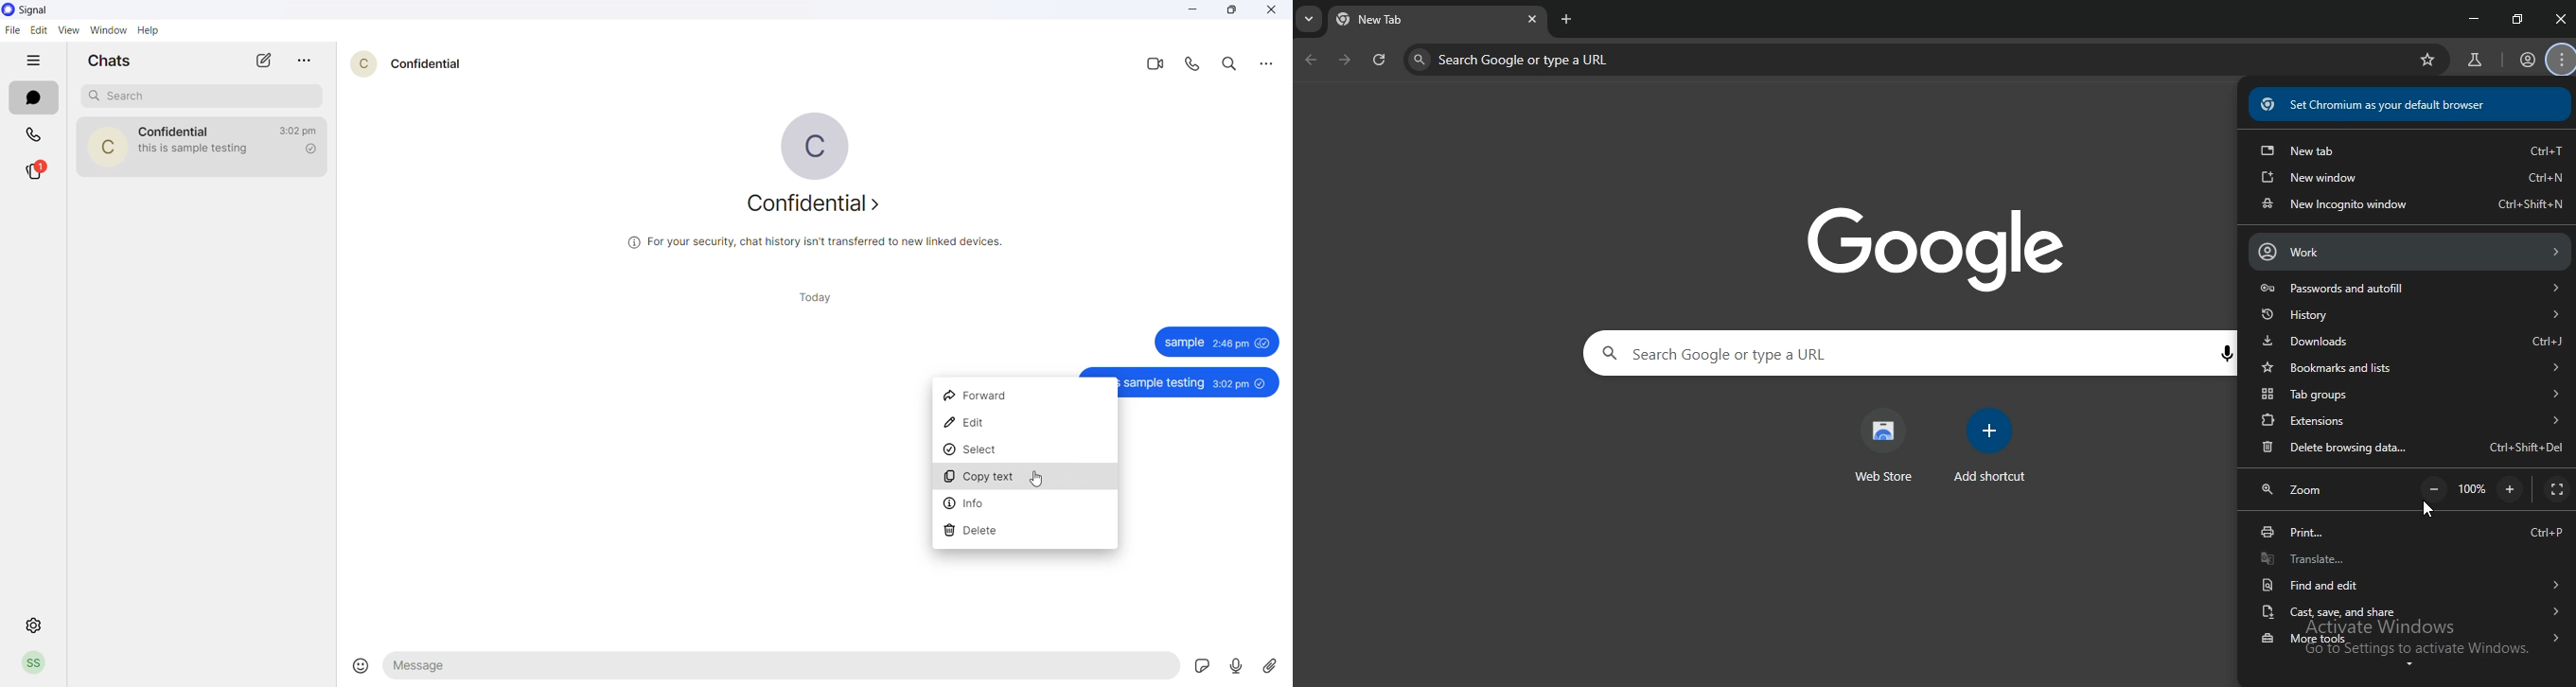 This screenshot has height=700, width=2576. I want to click on voice note, so click(1235, 667).